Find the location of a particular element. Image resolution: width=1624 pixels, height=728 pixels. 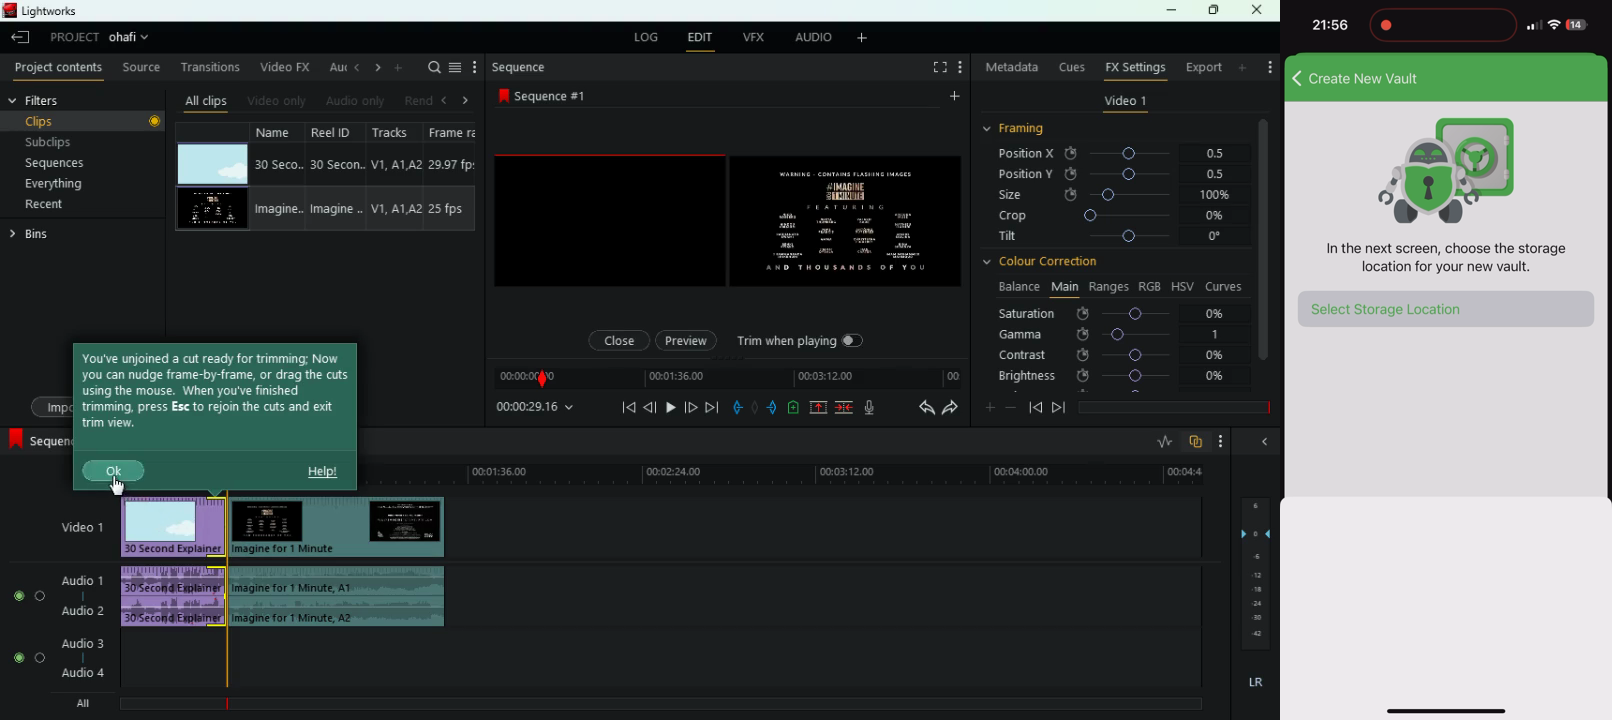

audio only is located at coordinates (354, 102).